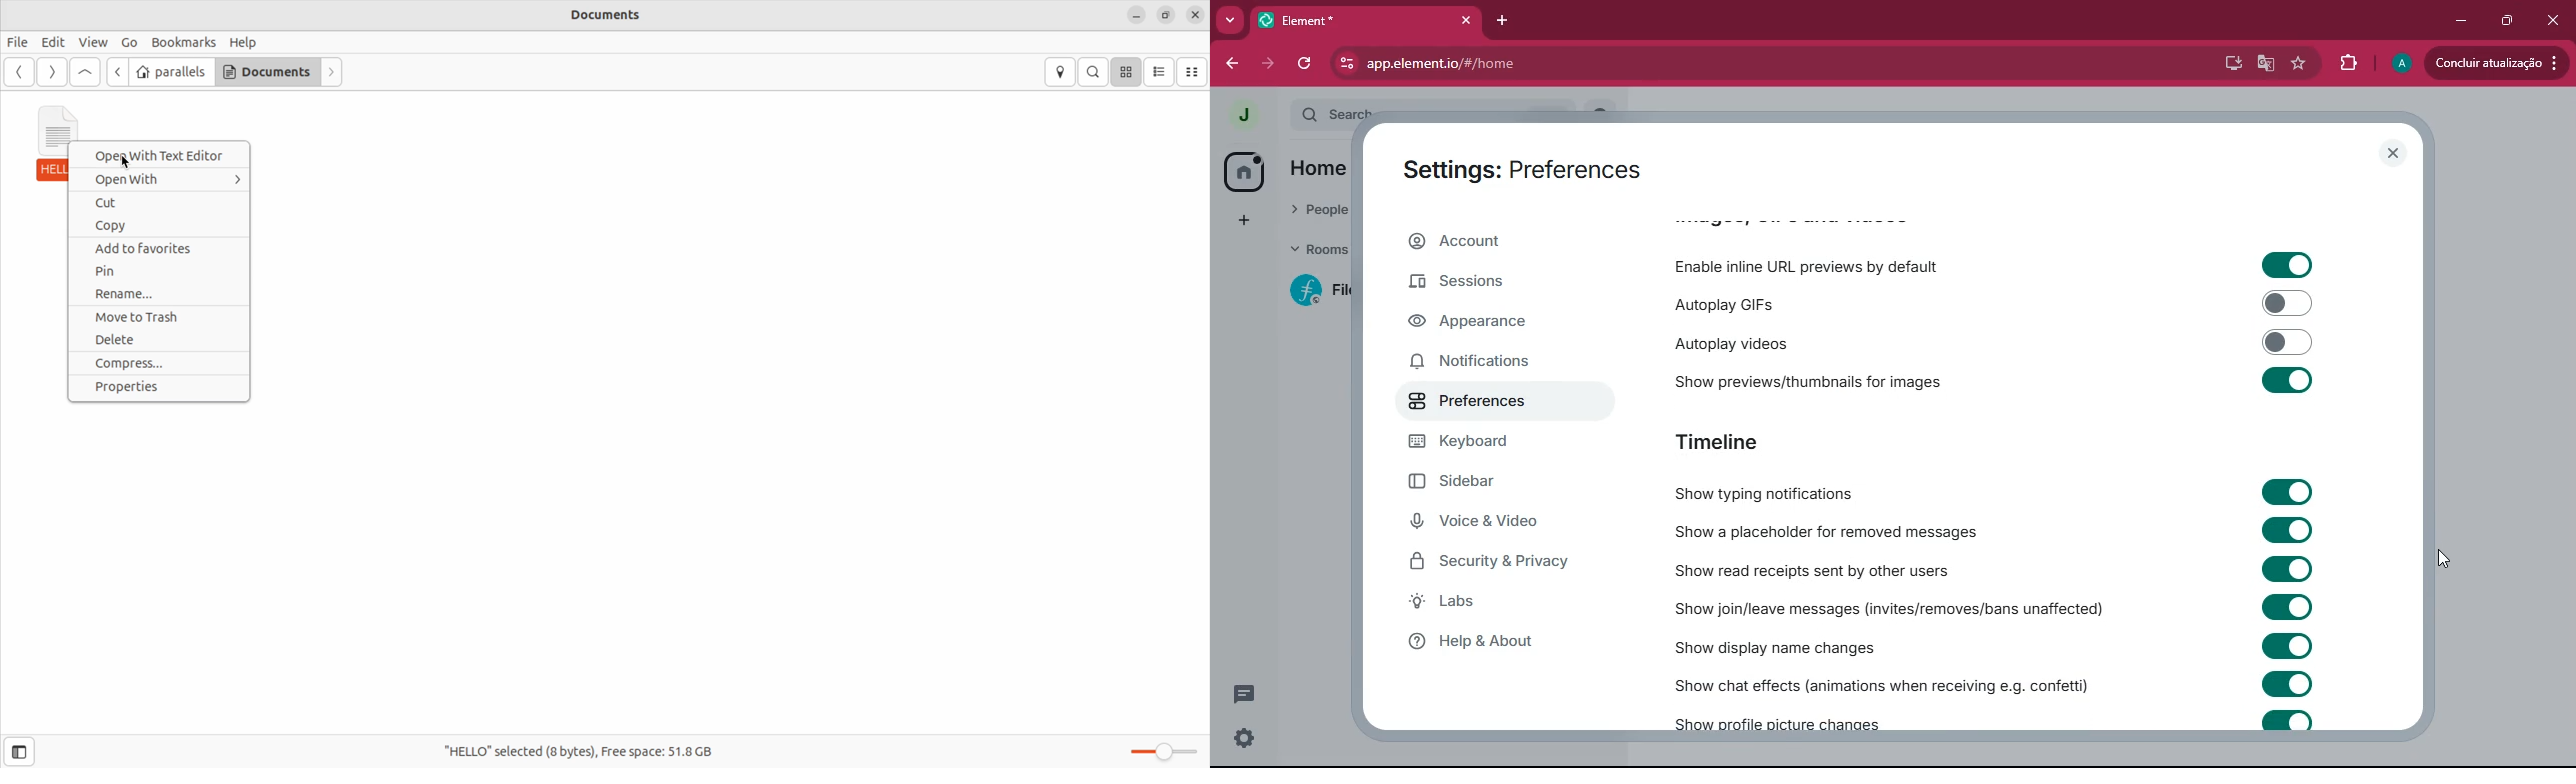  I want to click on sessions, so click(1489, 283).